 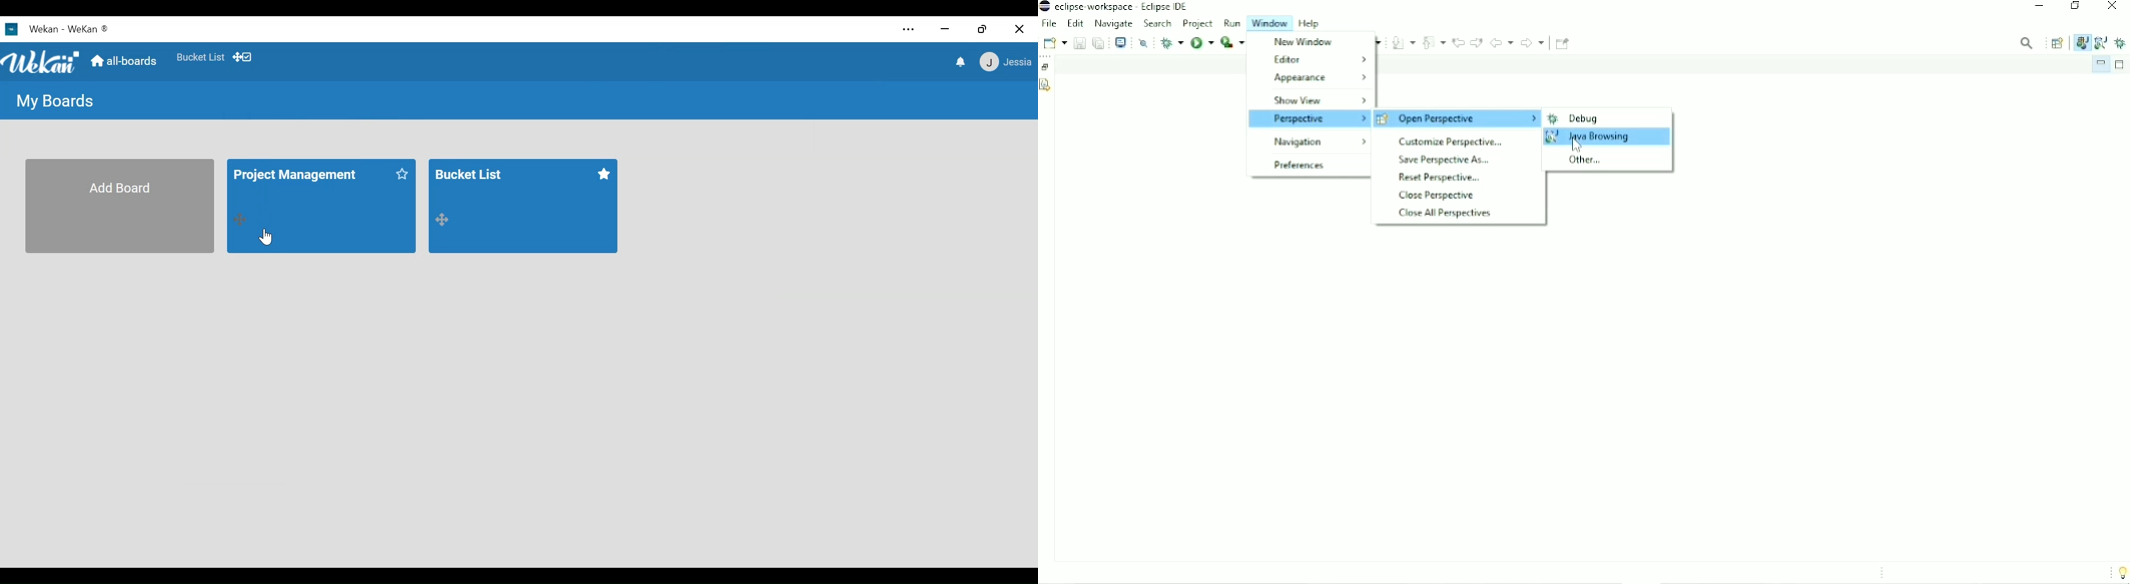 What do you see at coordinates (1319, 58) in the screenshot?
I see `Editor` at bounding box center [1319, 58].